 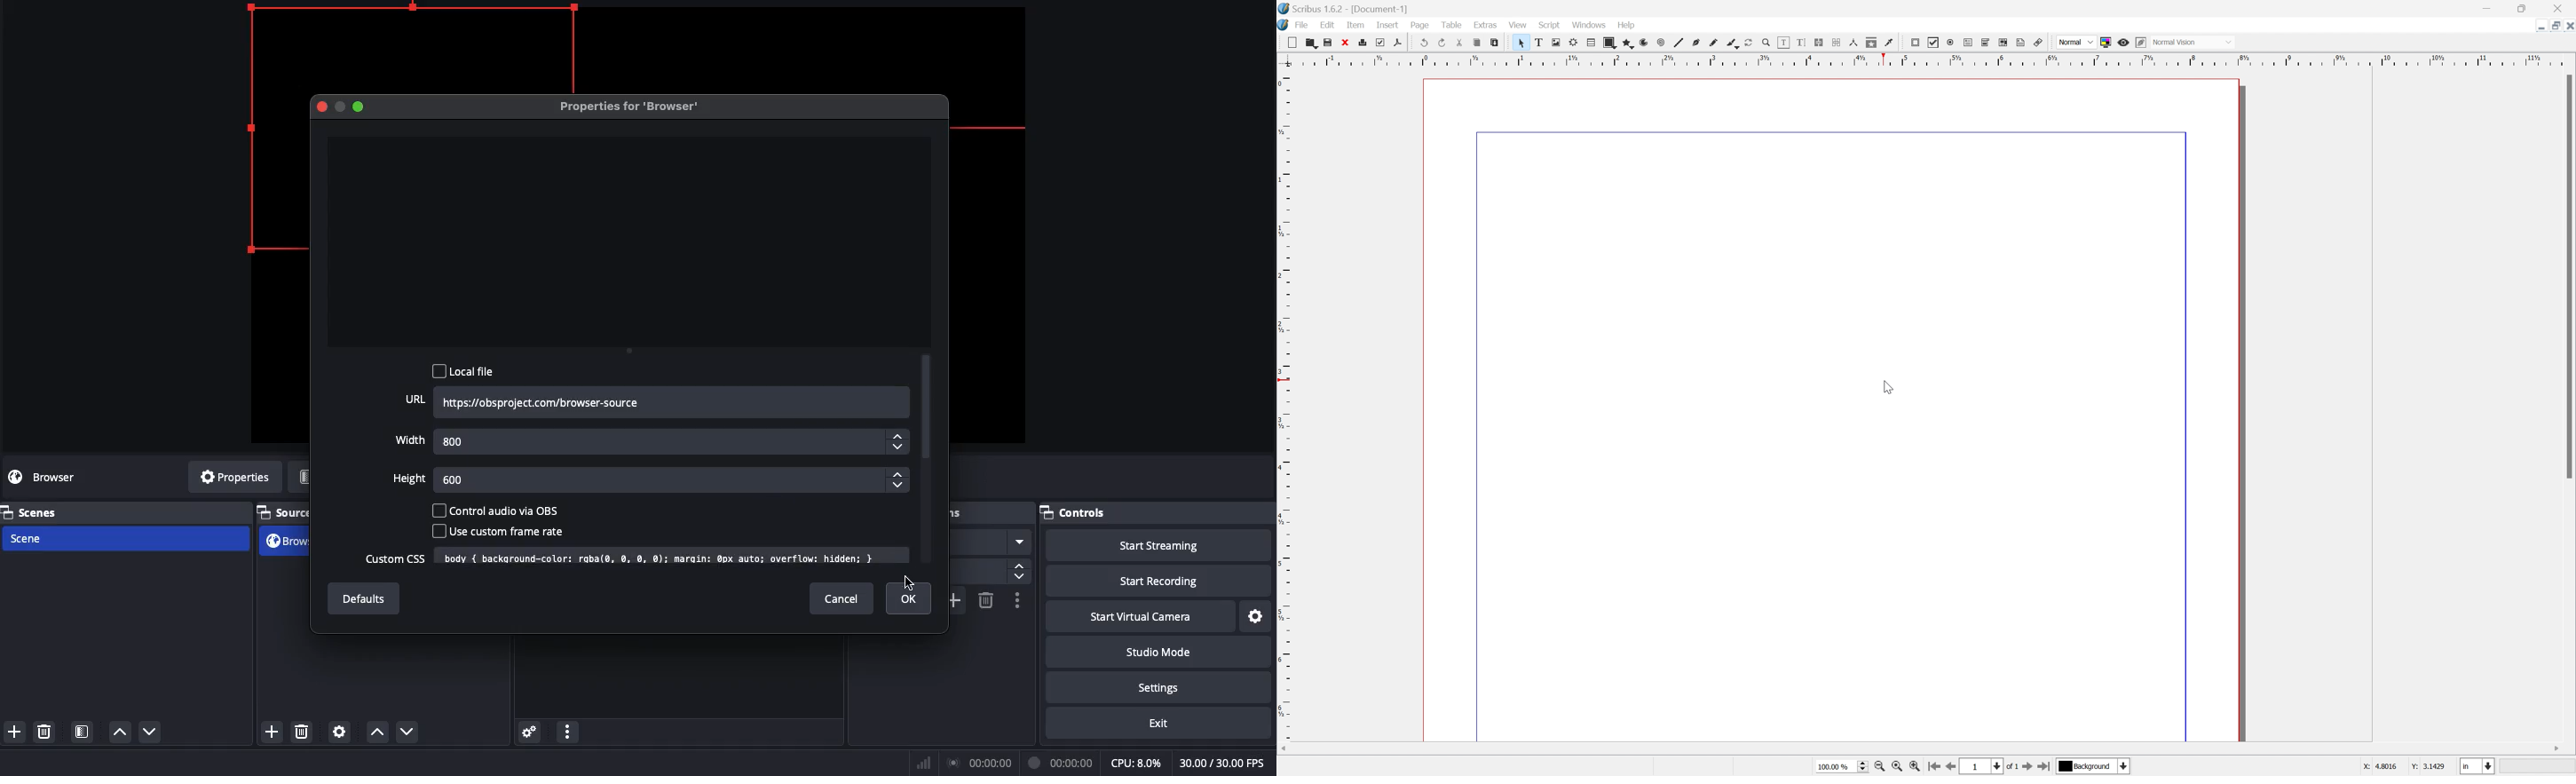 I want to click on extras, so click(x=1485, y=25).